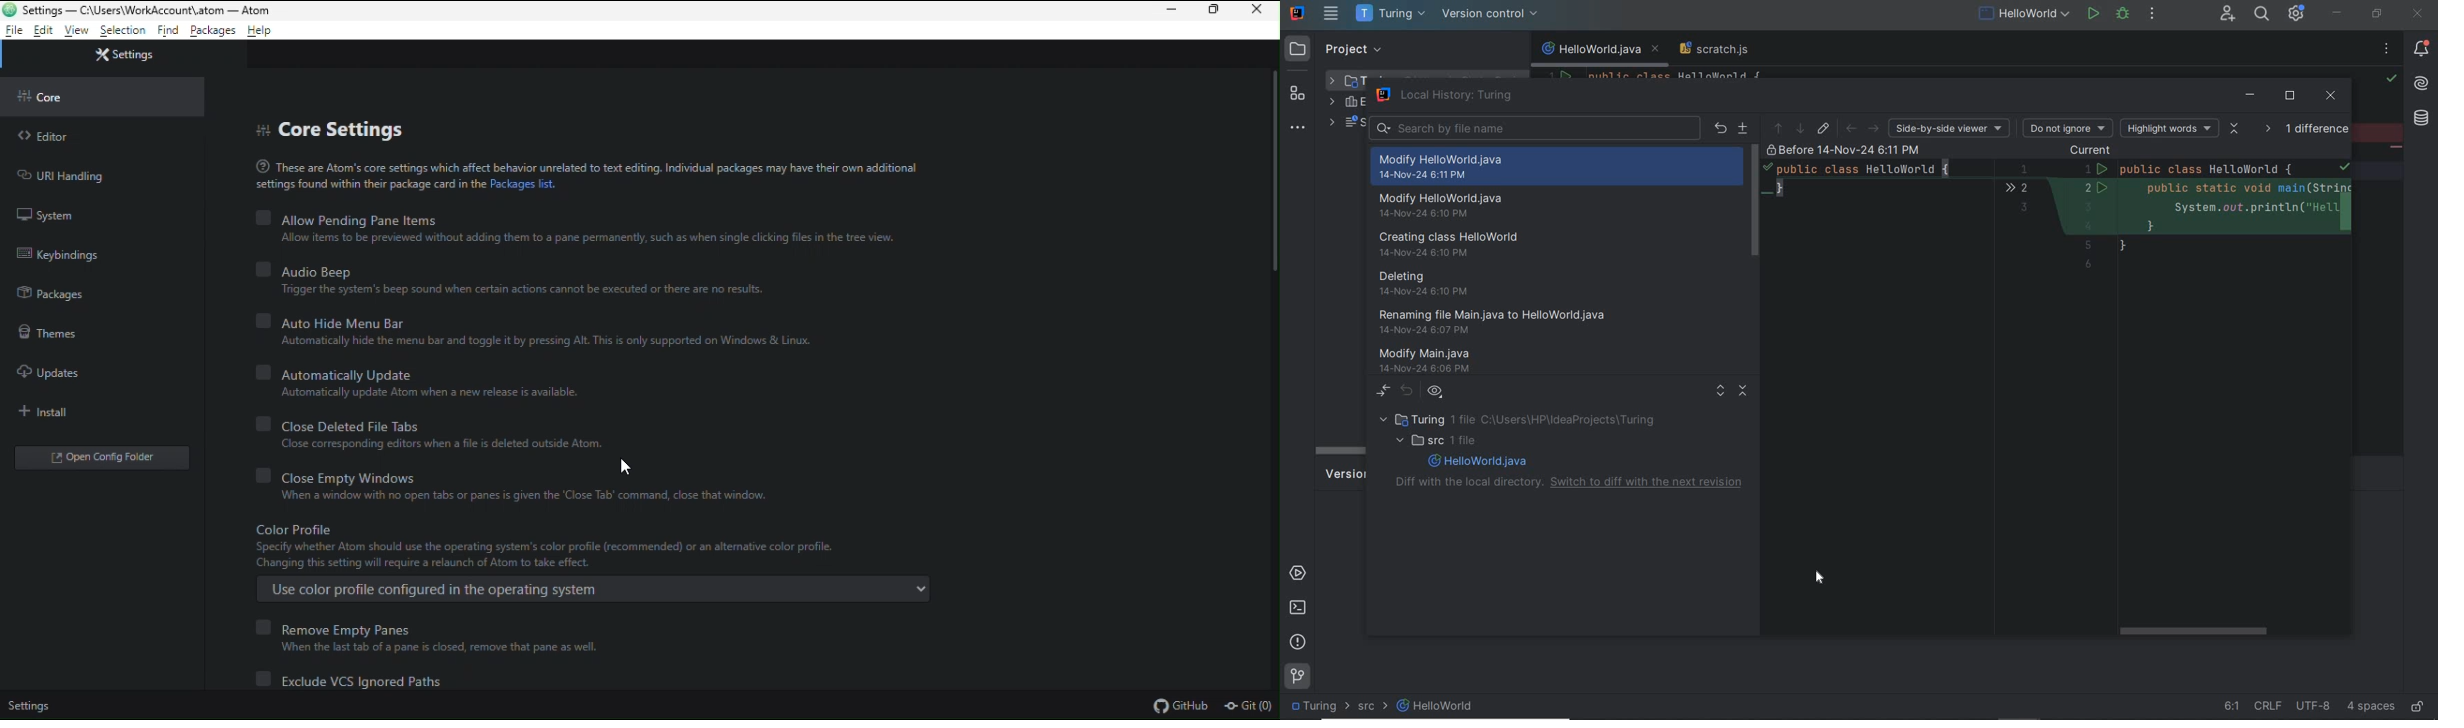 Image resolution: width=2464 pixels, height=728 pixels. What do you see at coordinates (521, 281) in the screenshot?
I see `Audio beep` at bounding box center [521, 281].